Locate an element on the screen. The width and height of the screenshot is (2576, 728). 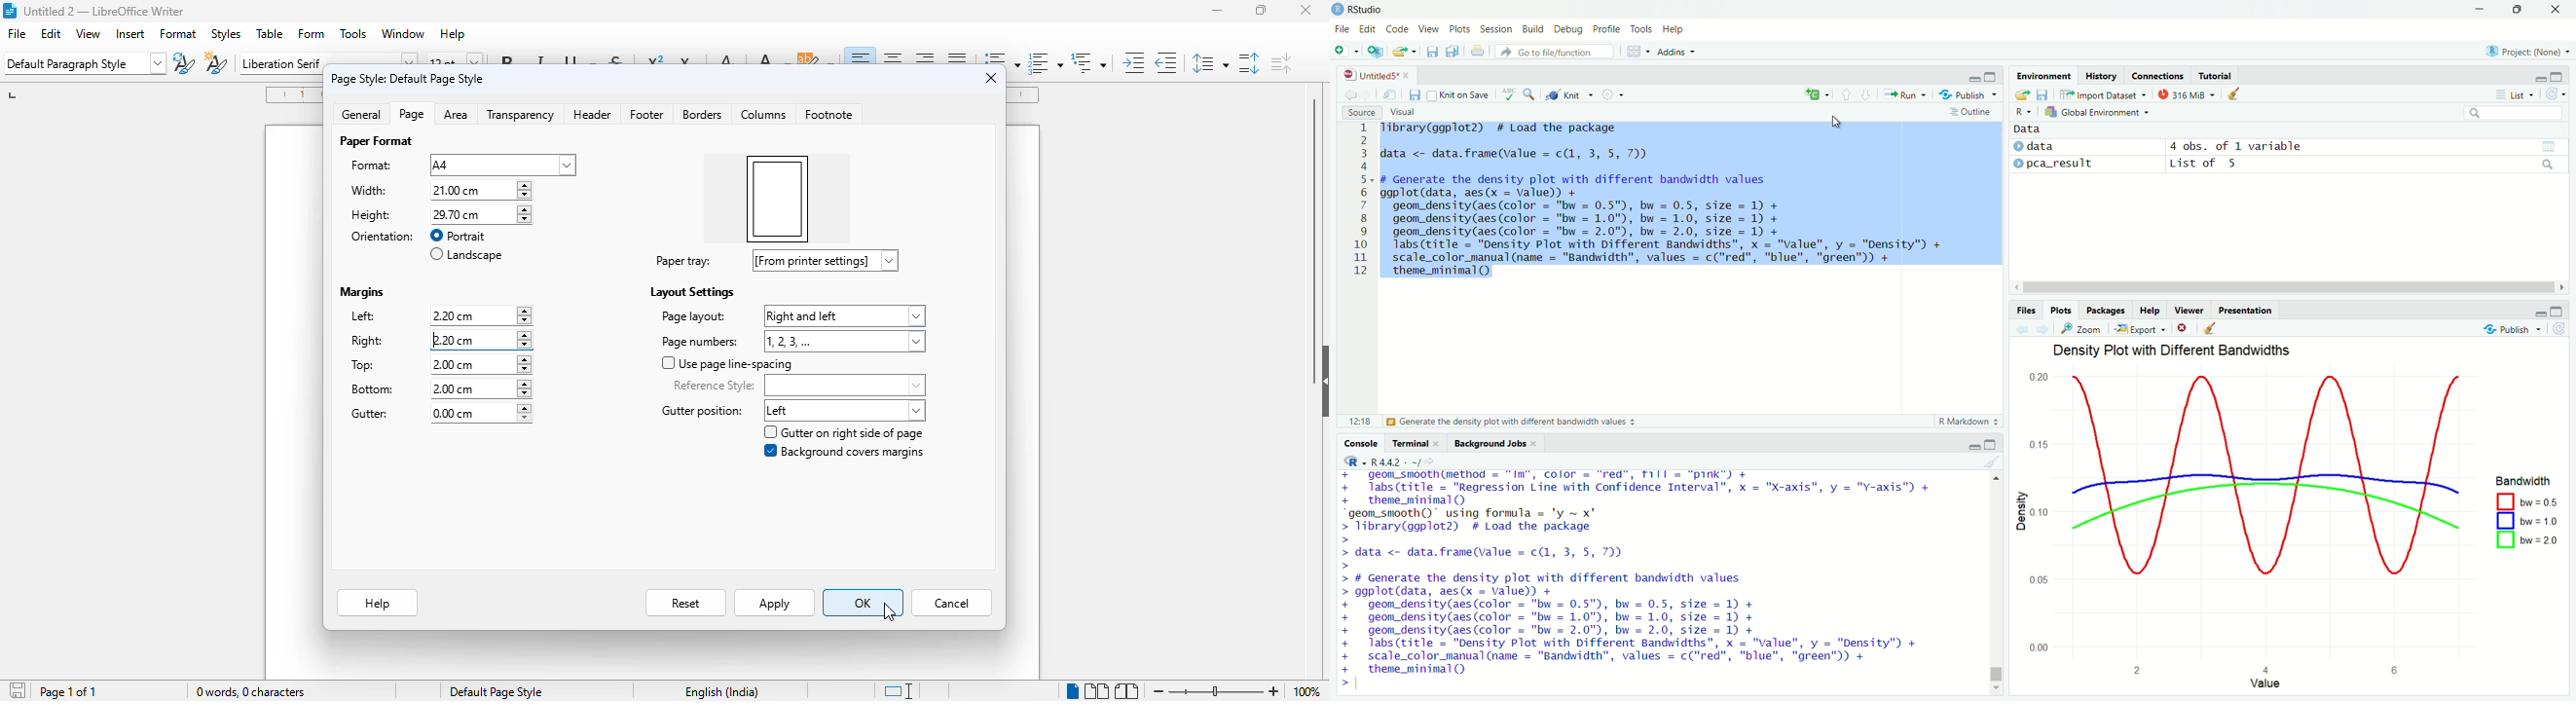
layout settings is located at coordinates (694, 292).